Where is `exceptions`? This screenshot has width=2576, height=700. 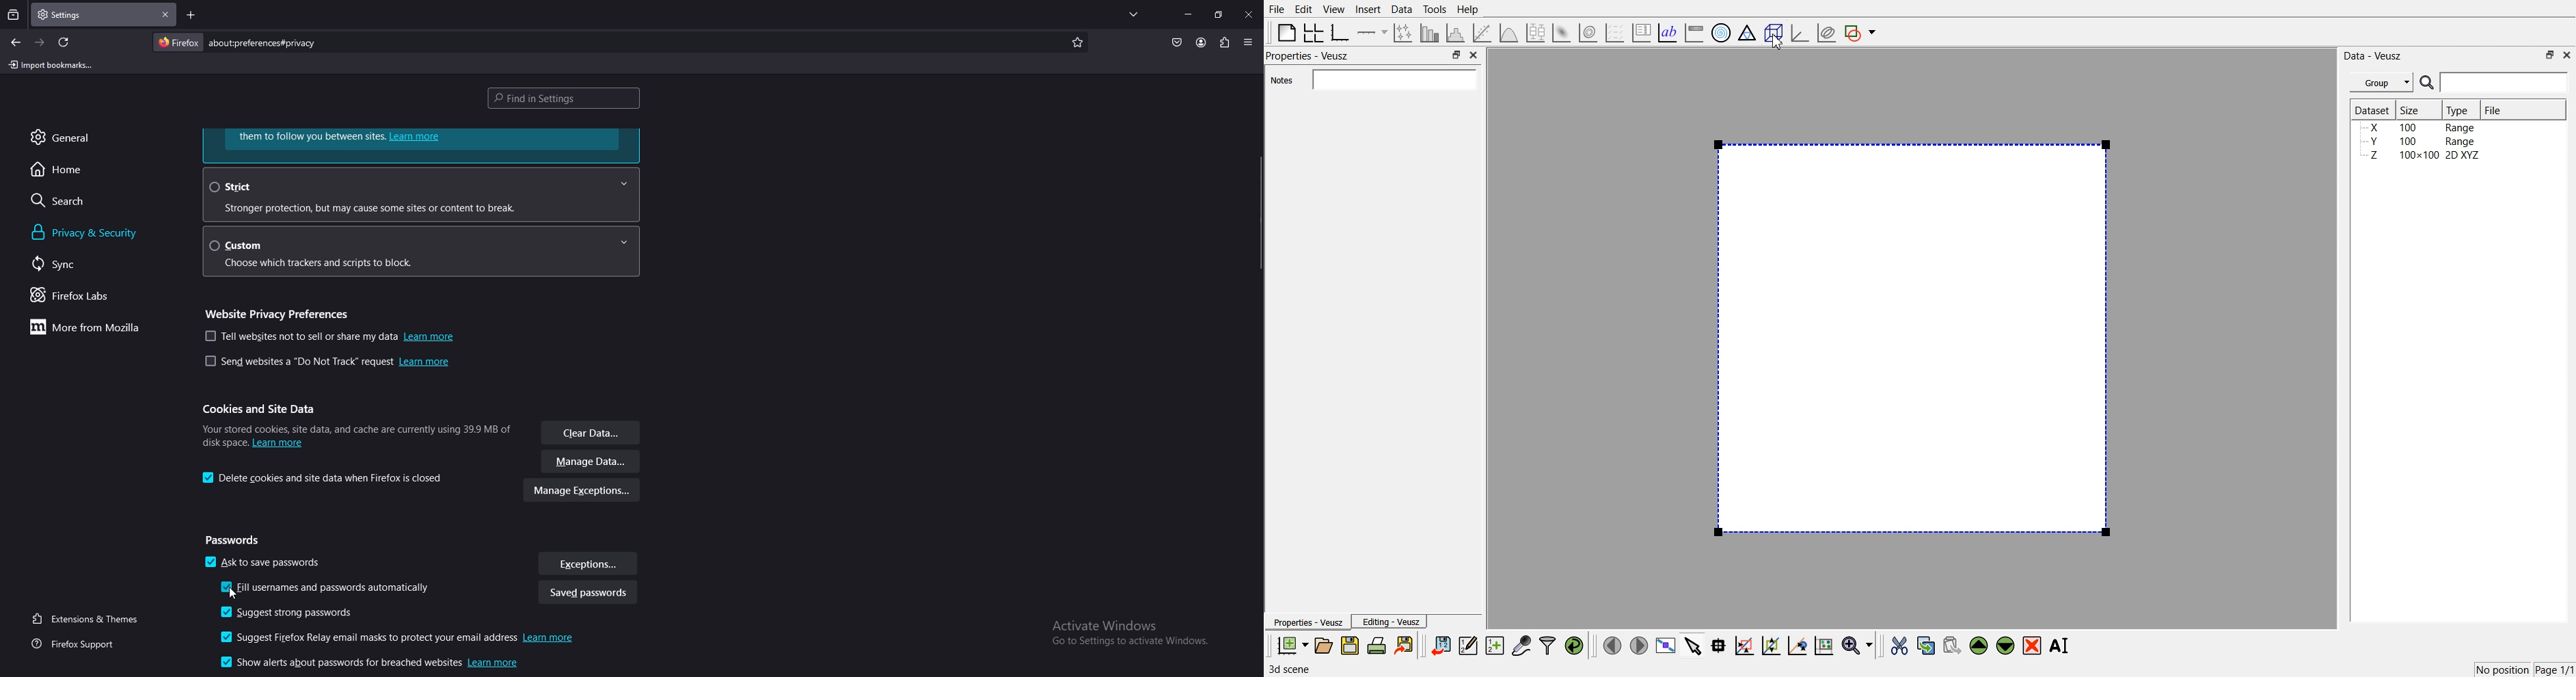
exceptions is located at coordinates (588, 564).